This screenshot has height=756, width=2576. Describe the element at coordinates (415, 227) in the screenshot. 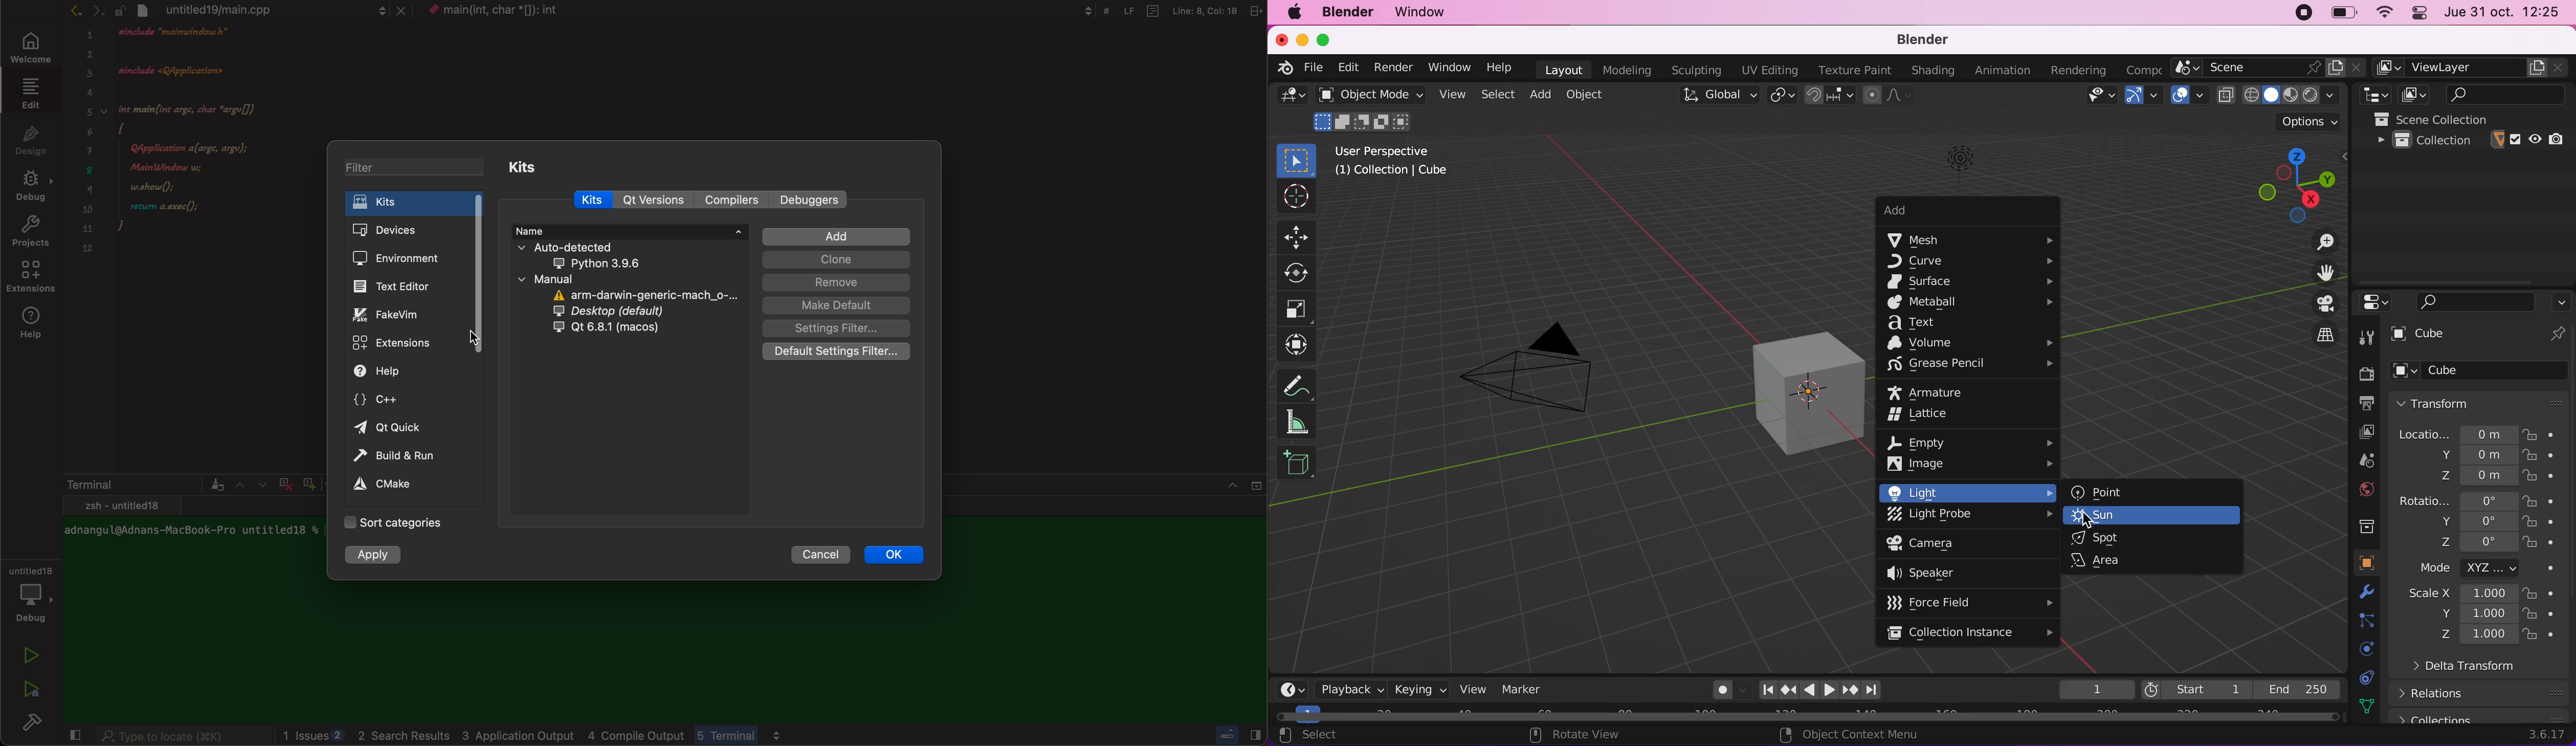

I see `devices` at that location.